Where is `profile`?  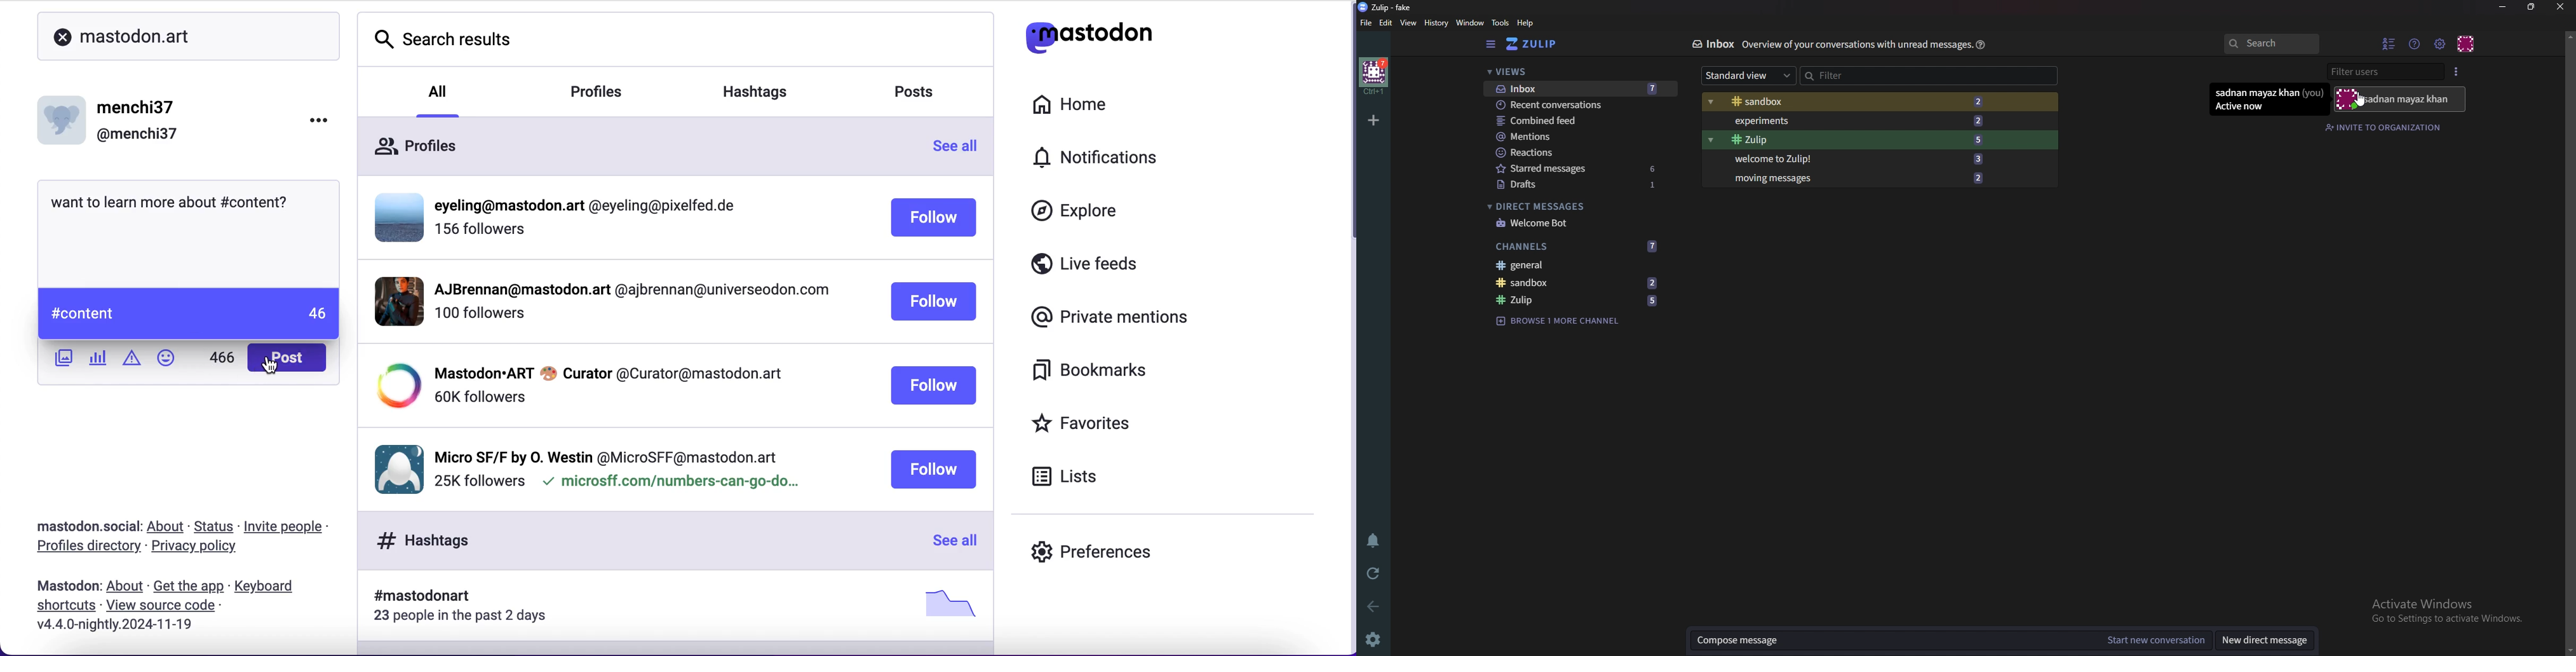
profile is located at coordinates (630, 292).